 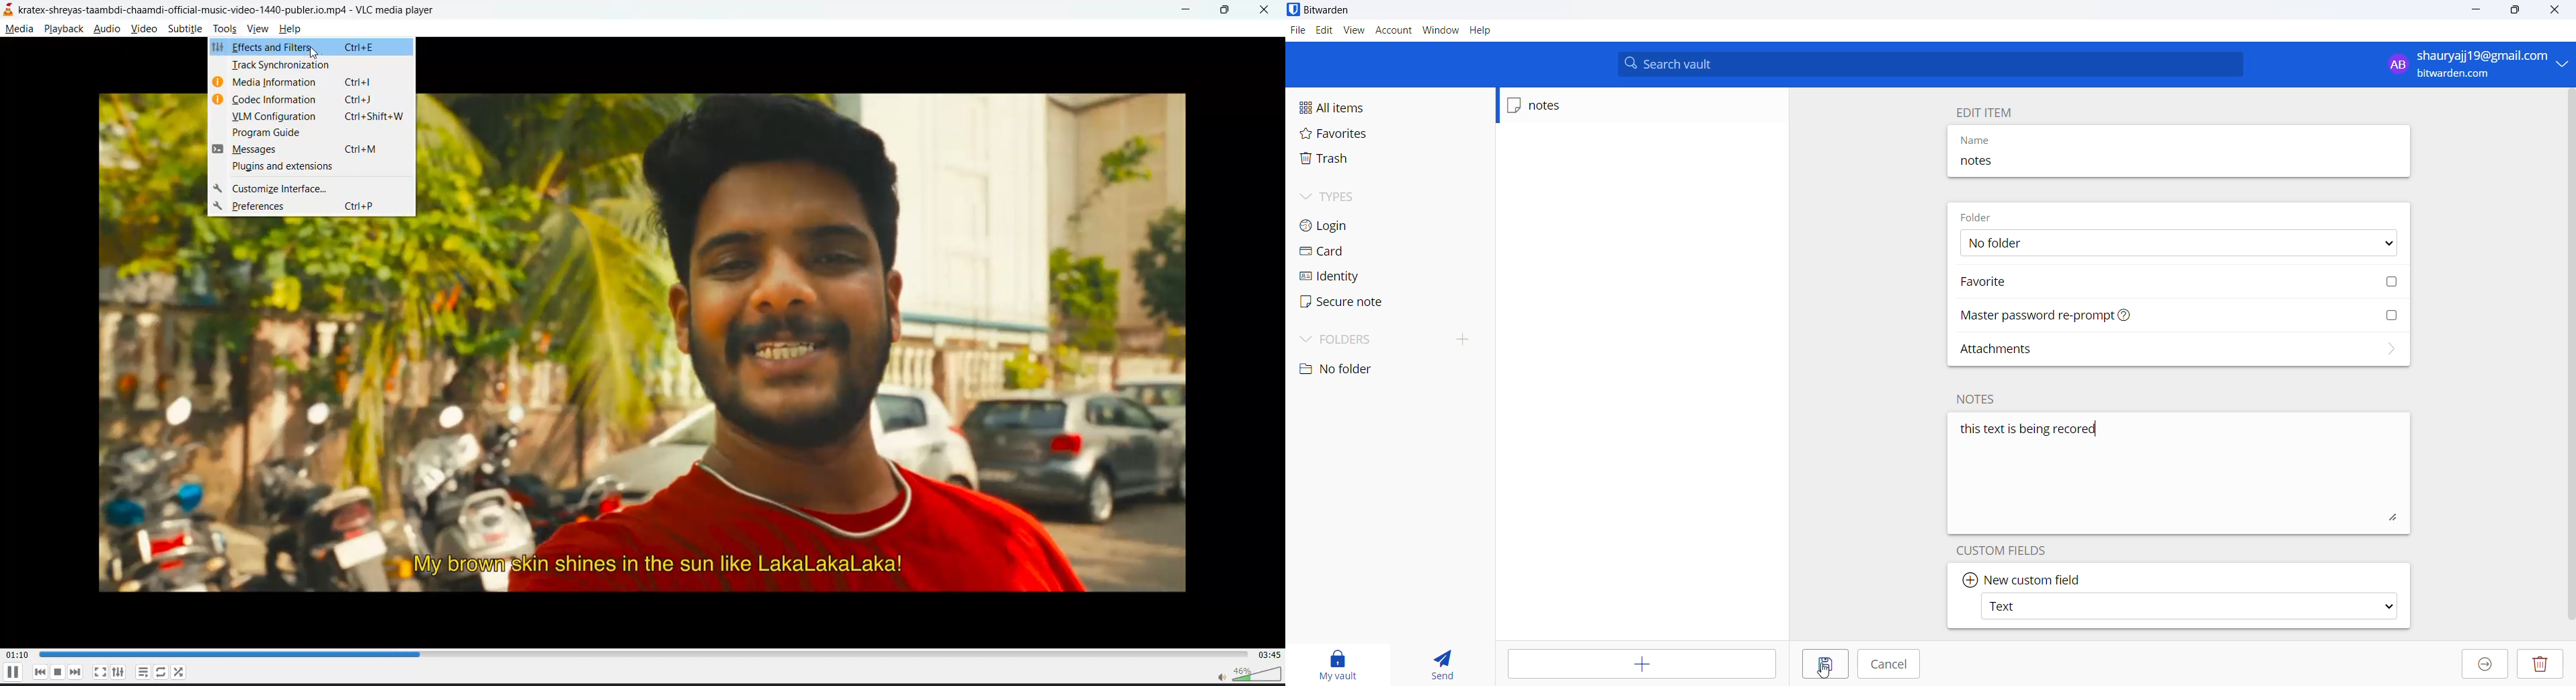 I want to click on add, so click(x=1644, y=664).